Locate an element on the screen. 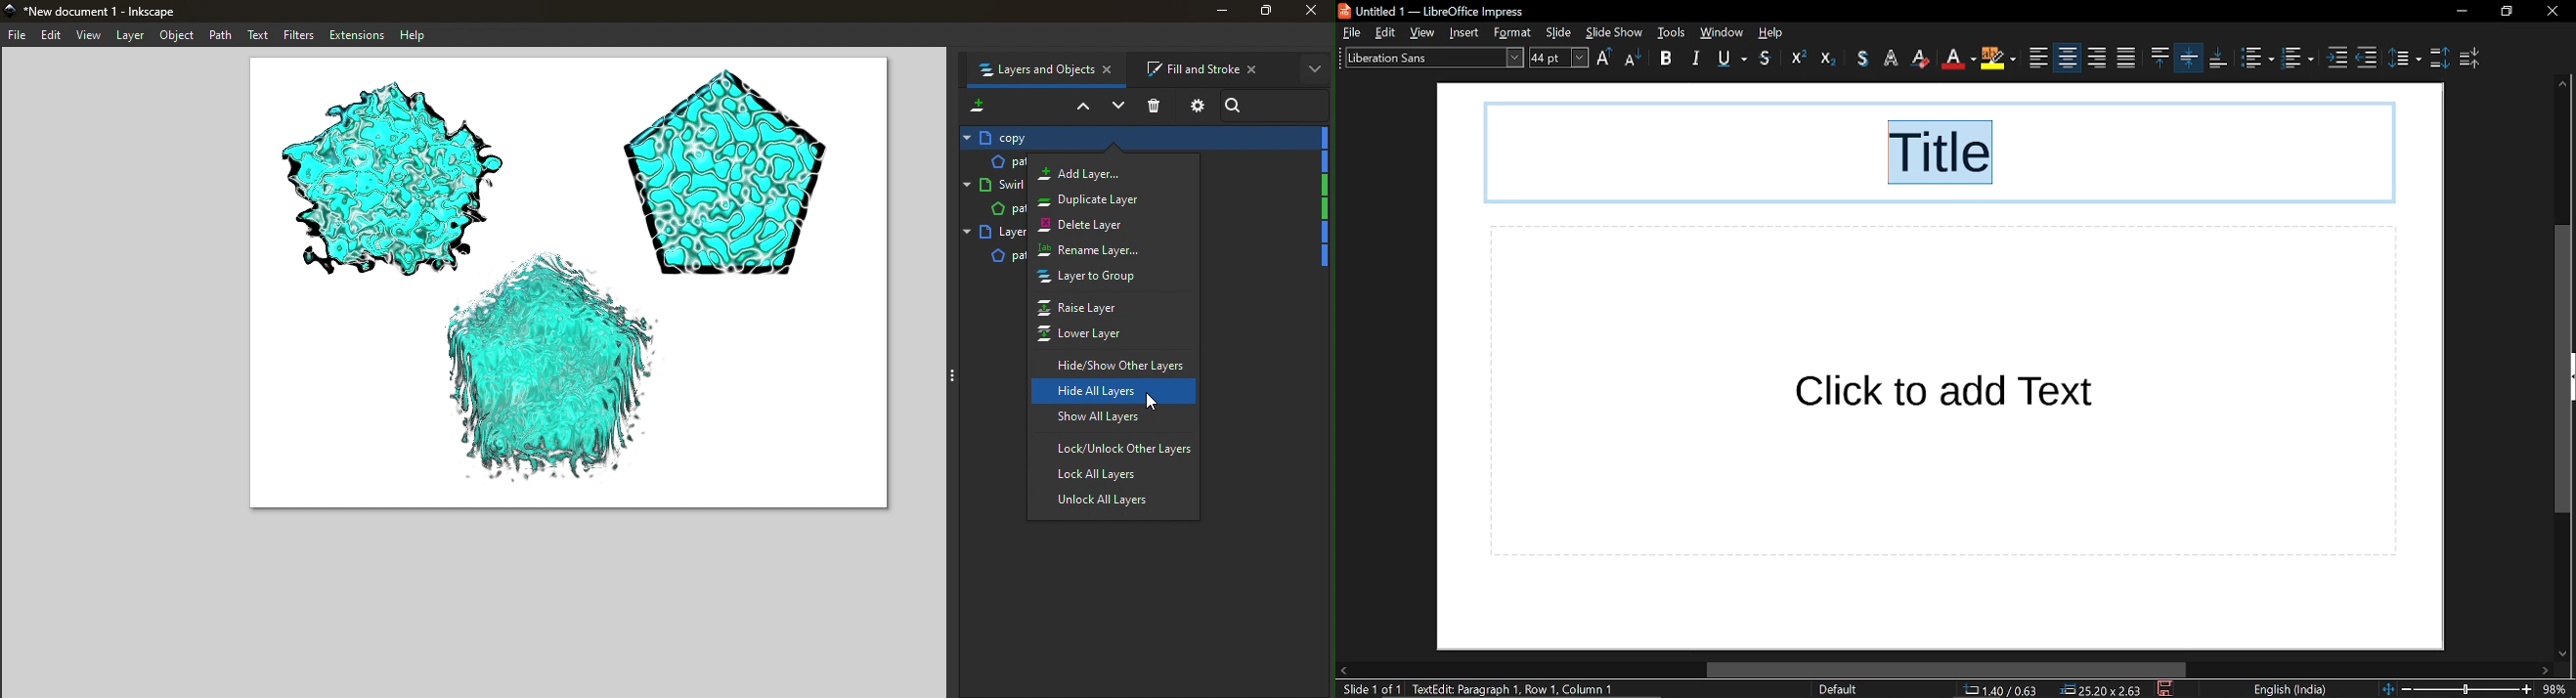  slide 1 of 1 is located at coordinates (1368, 690).